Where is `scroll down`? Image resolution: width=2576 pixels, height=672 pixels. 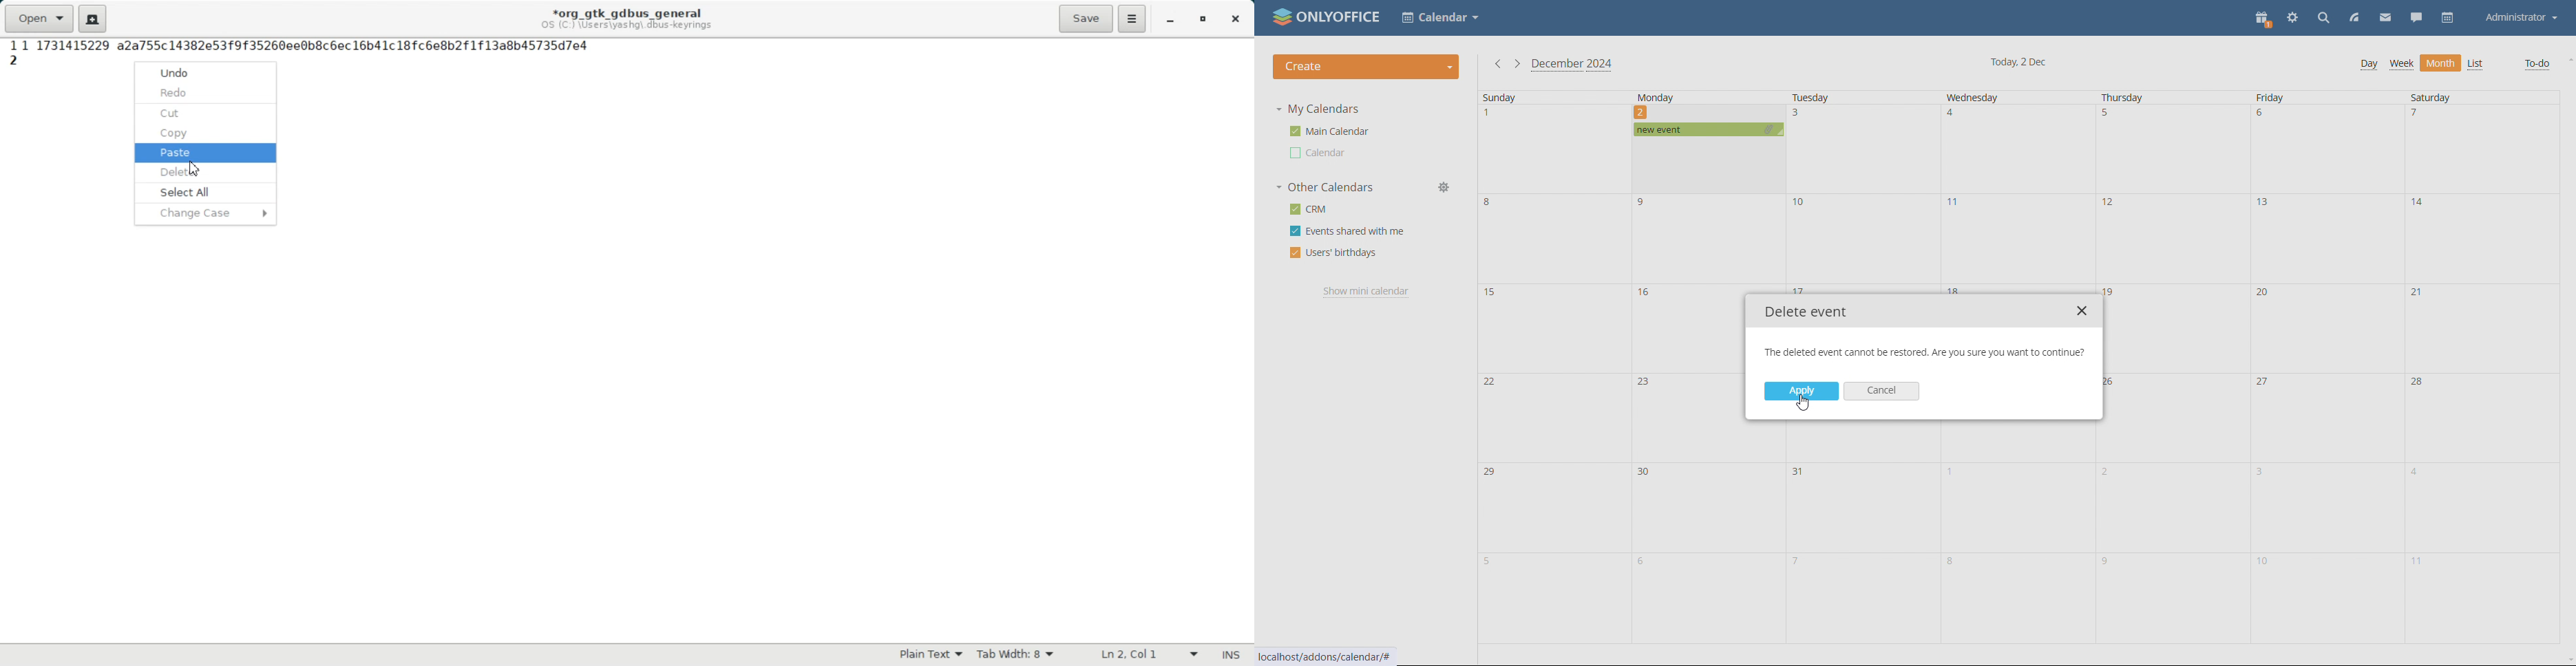
scroll down is located at coordinates (2568, 659).